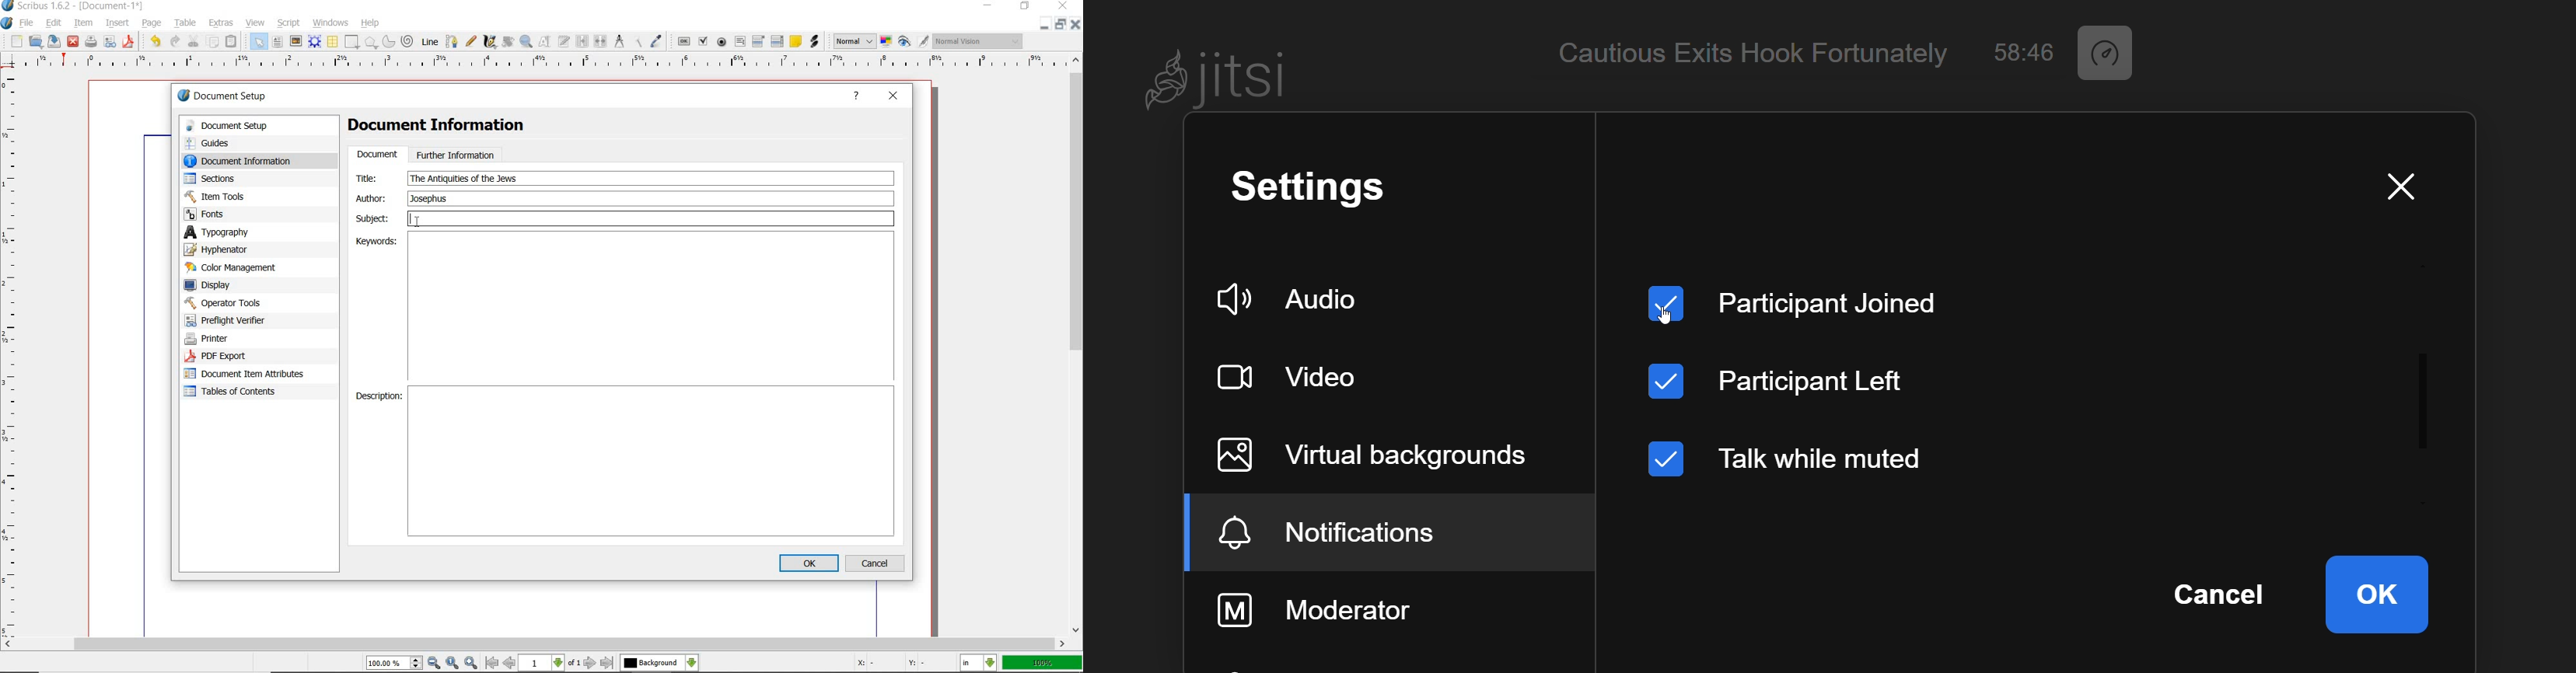 The height and width of the screenshot is (700, 2576). Describe the element at coordinates (233, 320) in the screenshot. I see `preflight verifier` at that location.